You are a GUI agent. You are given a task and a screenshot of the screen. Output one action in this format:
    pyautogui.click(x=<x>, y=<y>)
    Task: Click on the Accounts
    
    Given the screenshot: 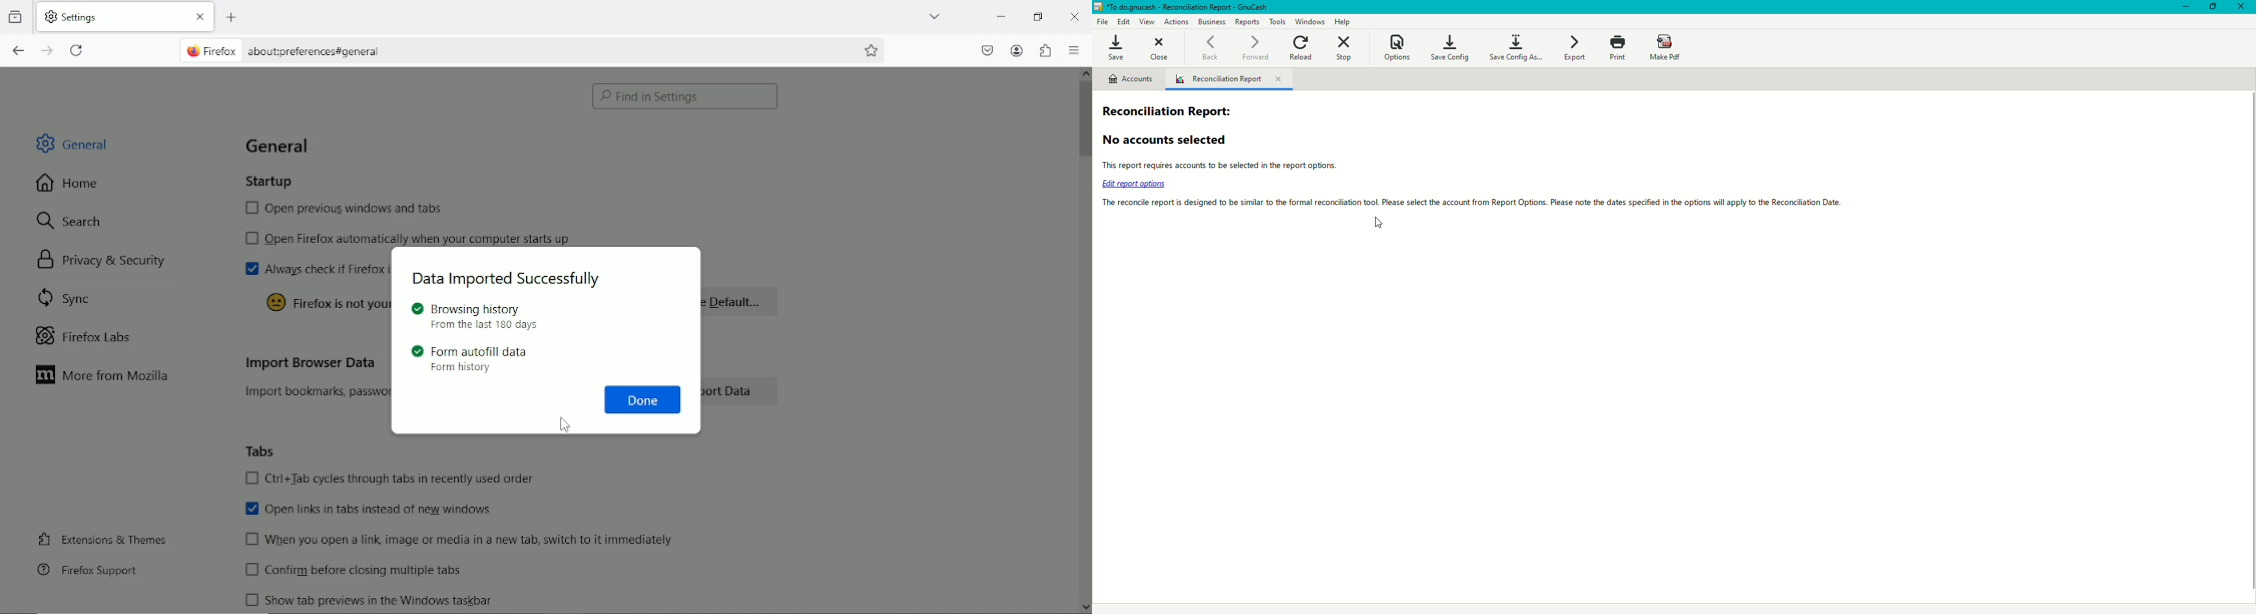 What is the action you would take?
    pyautogui.click(x=1128, y=79)
    